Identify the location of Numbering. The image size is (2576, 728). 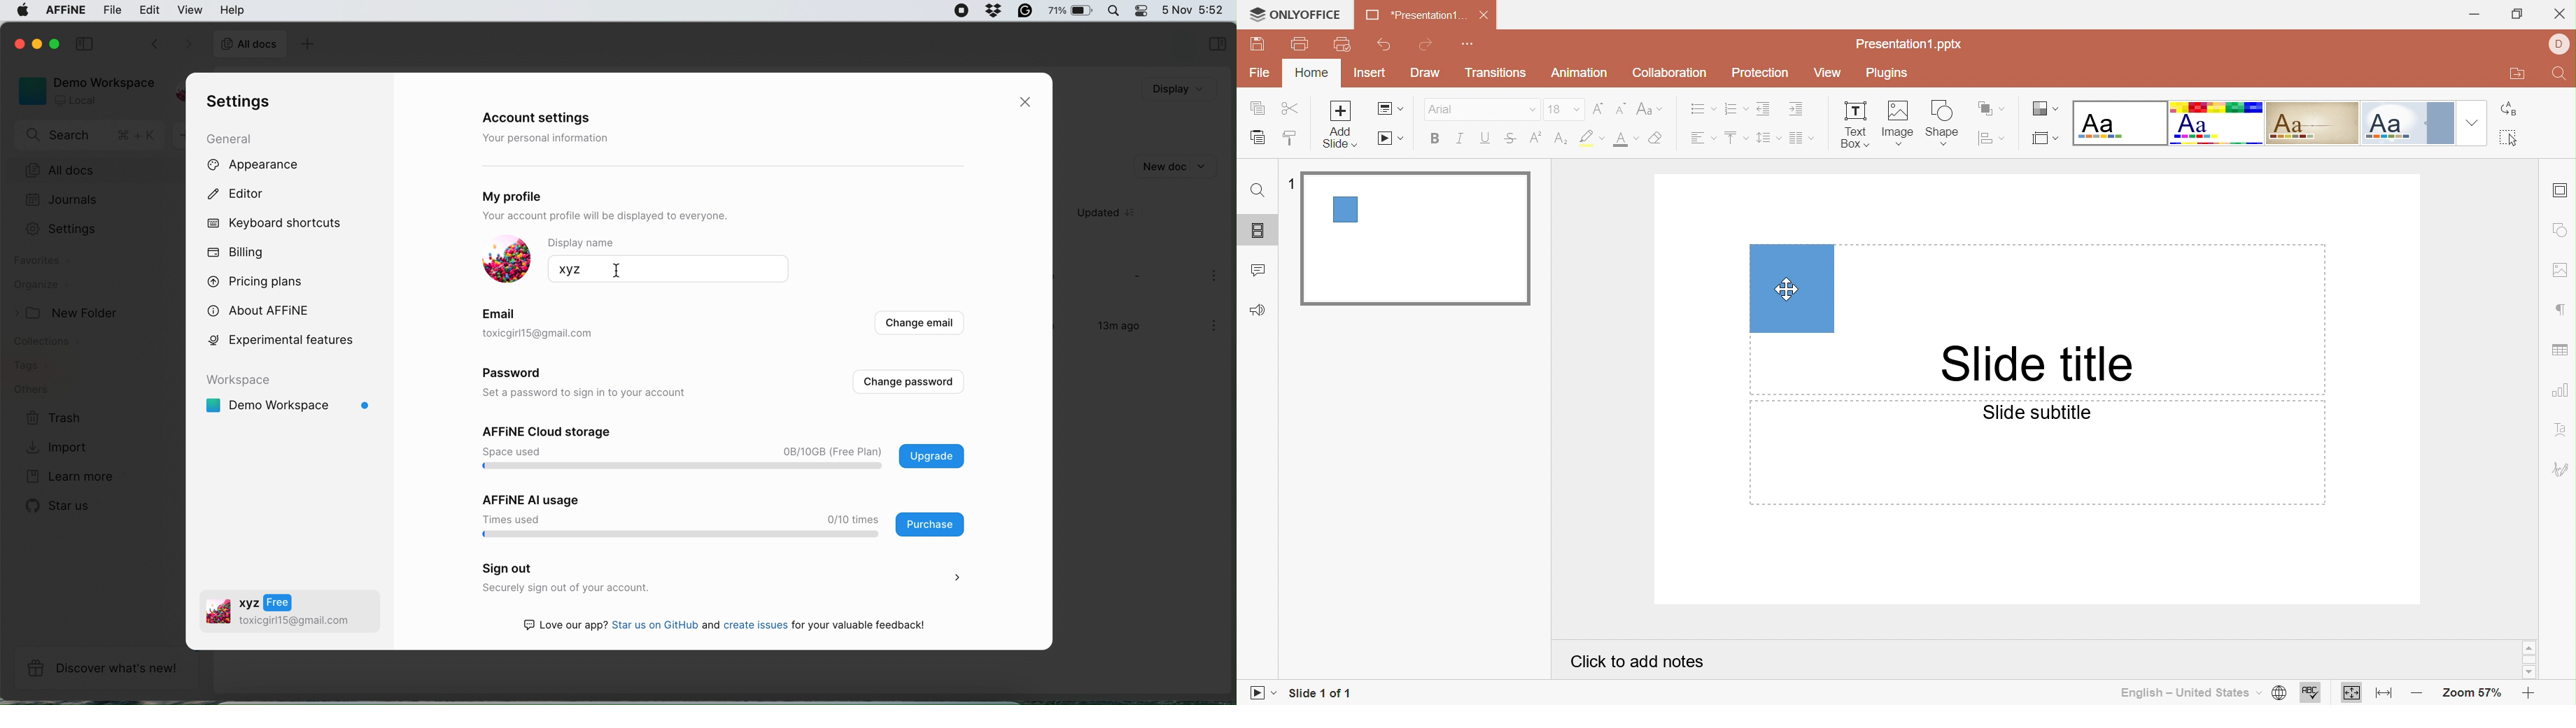
(1736, 108).